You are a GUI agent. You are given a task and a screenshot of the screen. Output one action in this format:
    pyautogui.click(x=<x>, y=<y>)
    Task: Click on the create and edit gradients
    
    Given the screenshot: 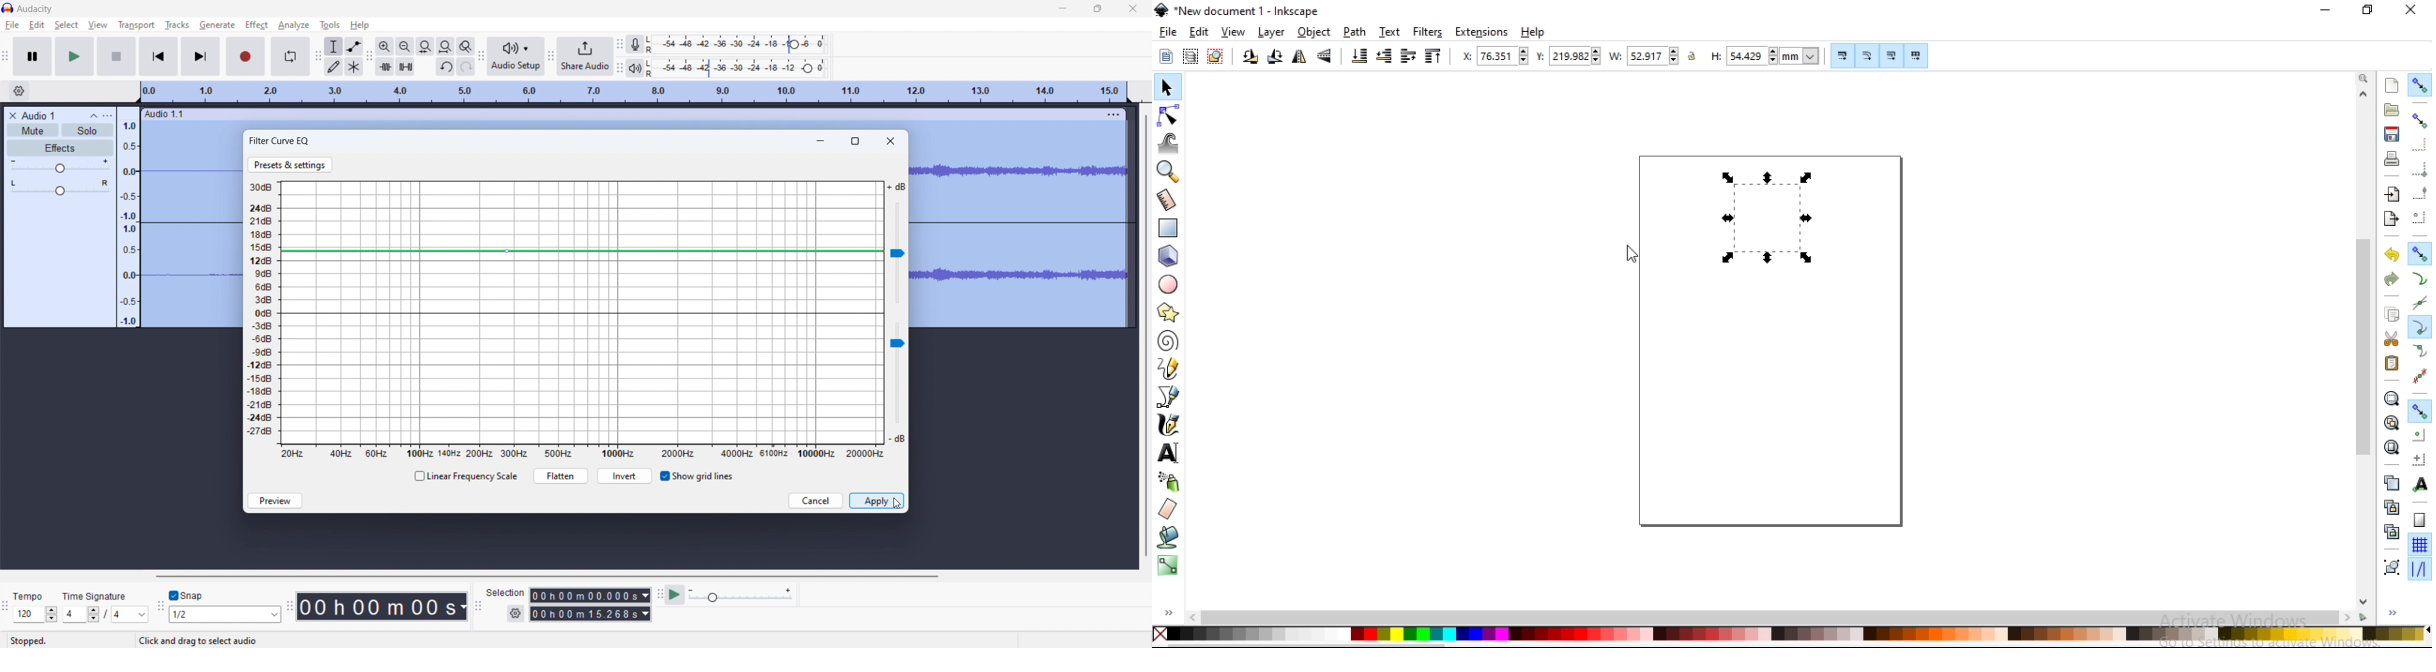 What is the action you would take?
    pyautogui.click(x=1169, y=566)
    